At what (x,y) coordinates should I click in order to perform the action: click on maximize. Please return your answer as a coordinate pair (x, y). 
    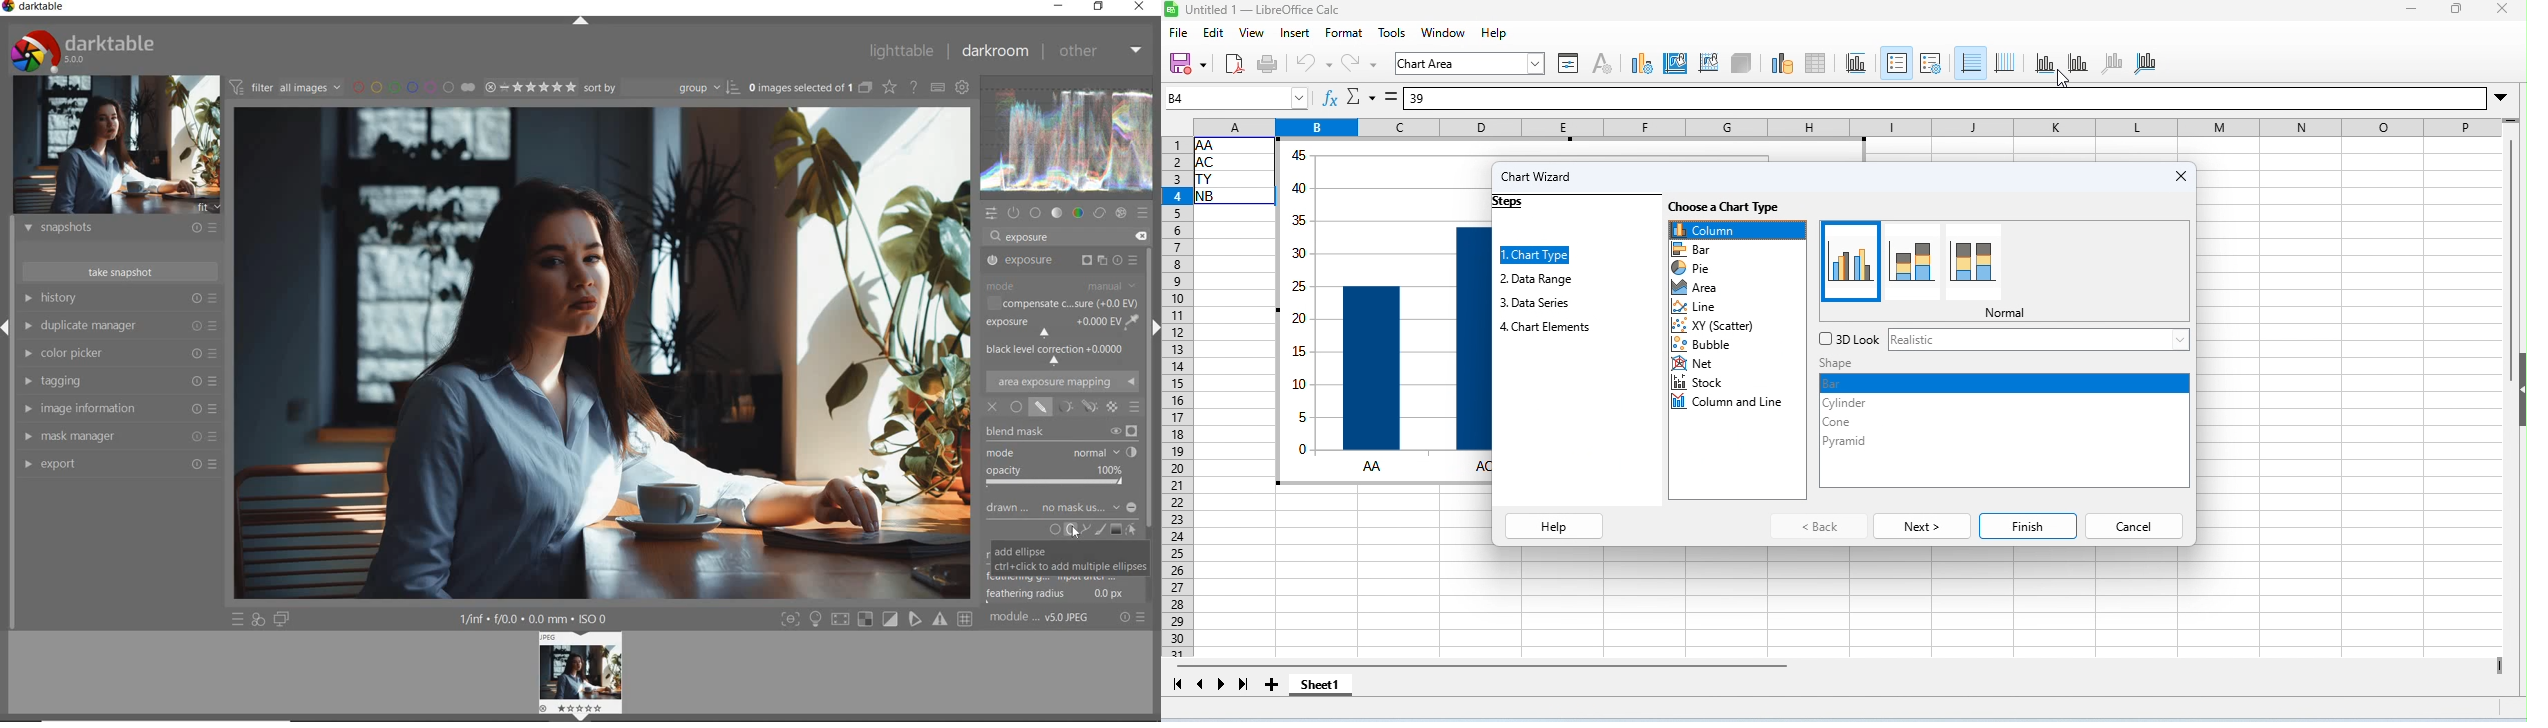
    Looking at the image, I should click on (2454, 10).